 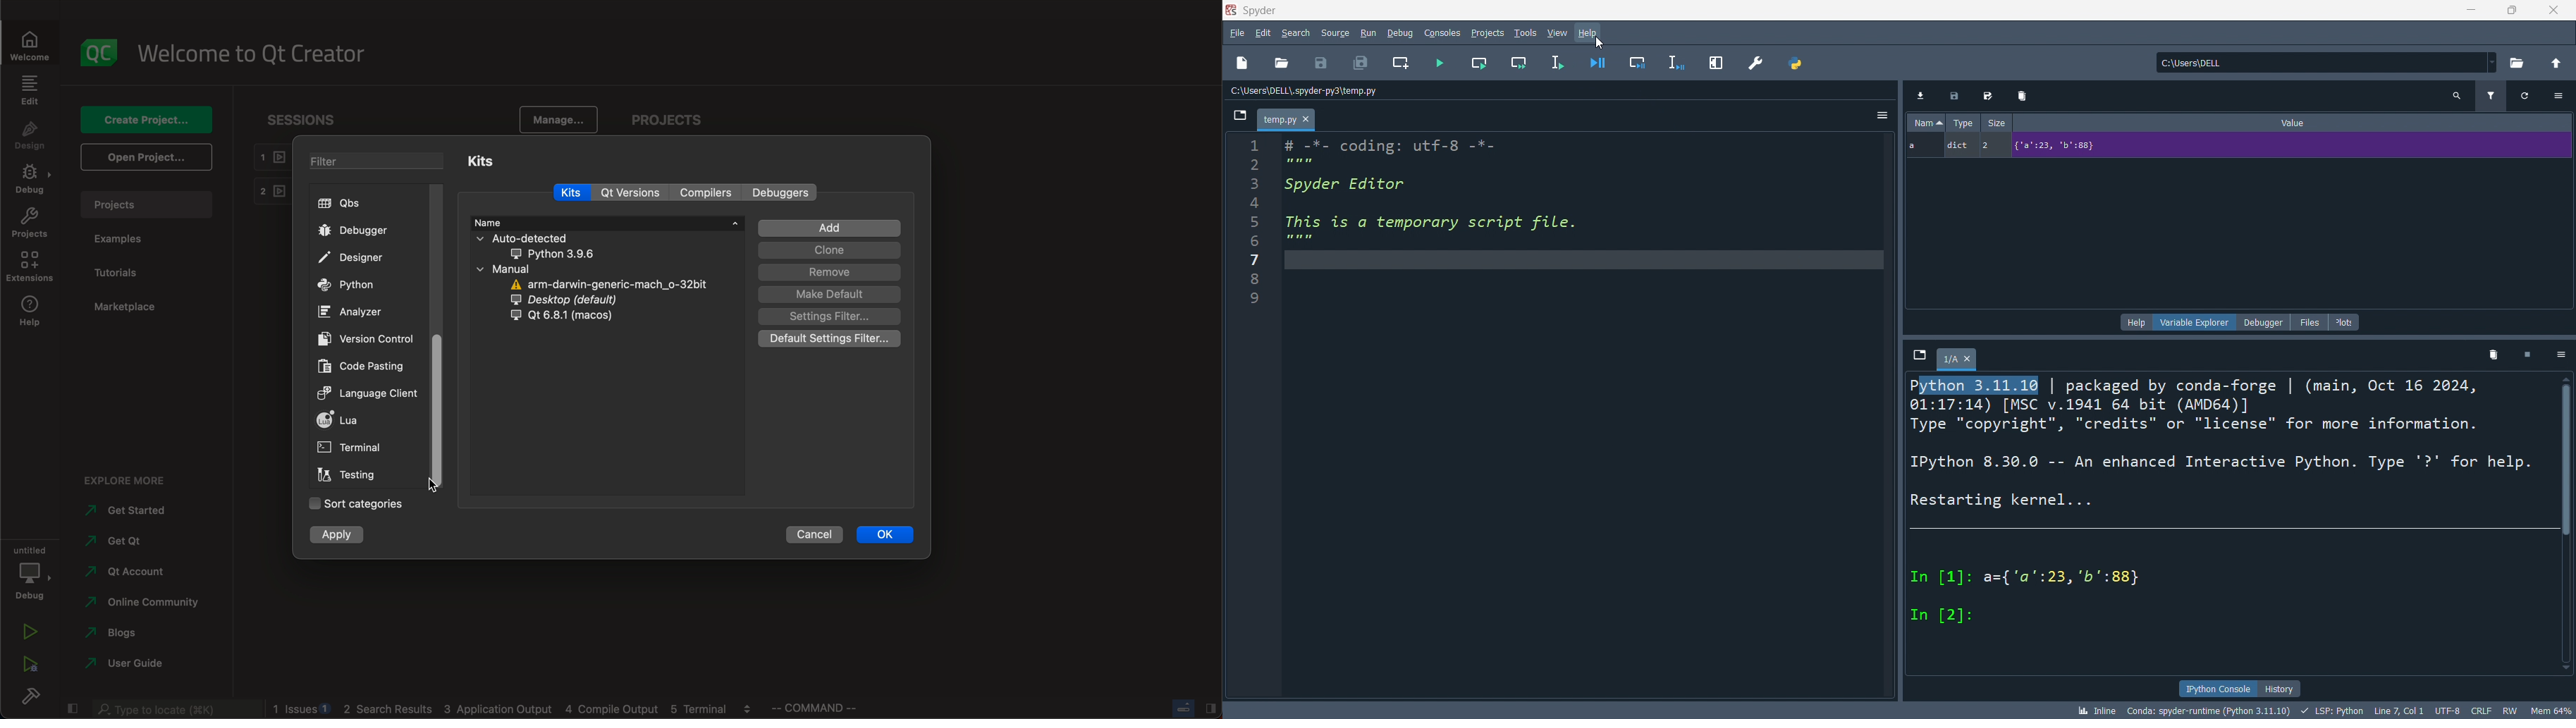 I want to click on plots, so click(x=2346, y=322).